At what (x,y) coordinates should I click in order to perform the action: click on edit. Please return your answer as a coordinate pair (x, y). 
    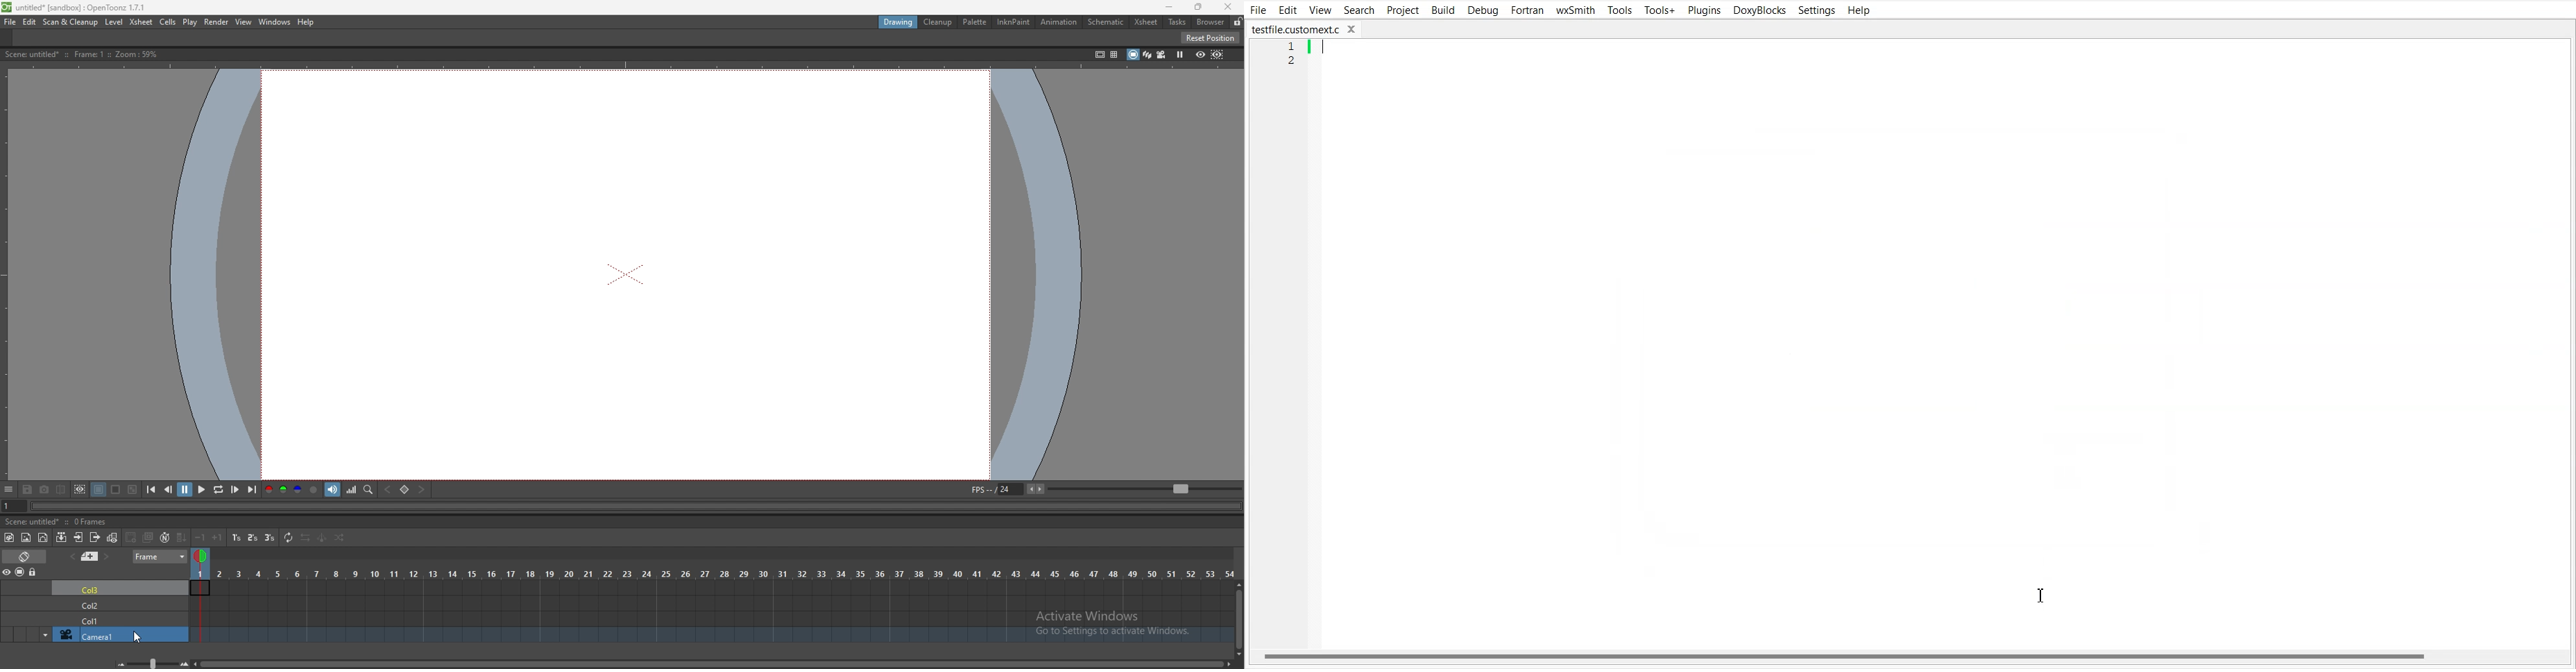
    Looking at the image, I should click on (30, 21).